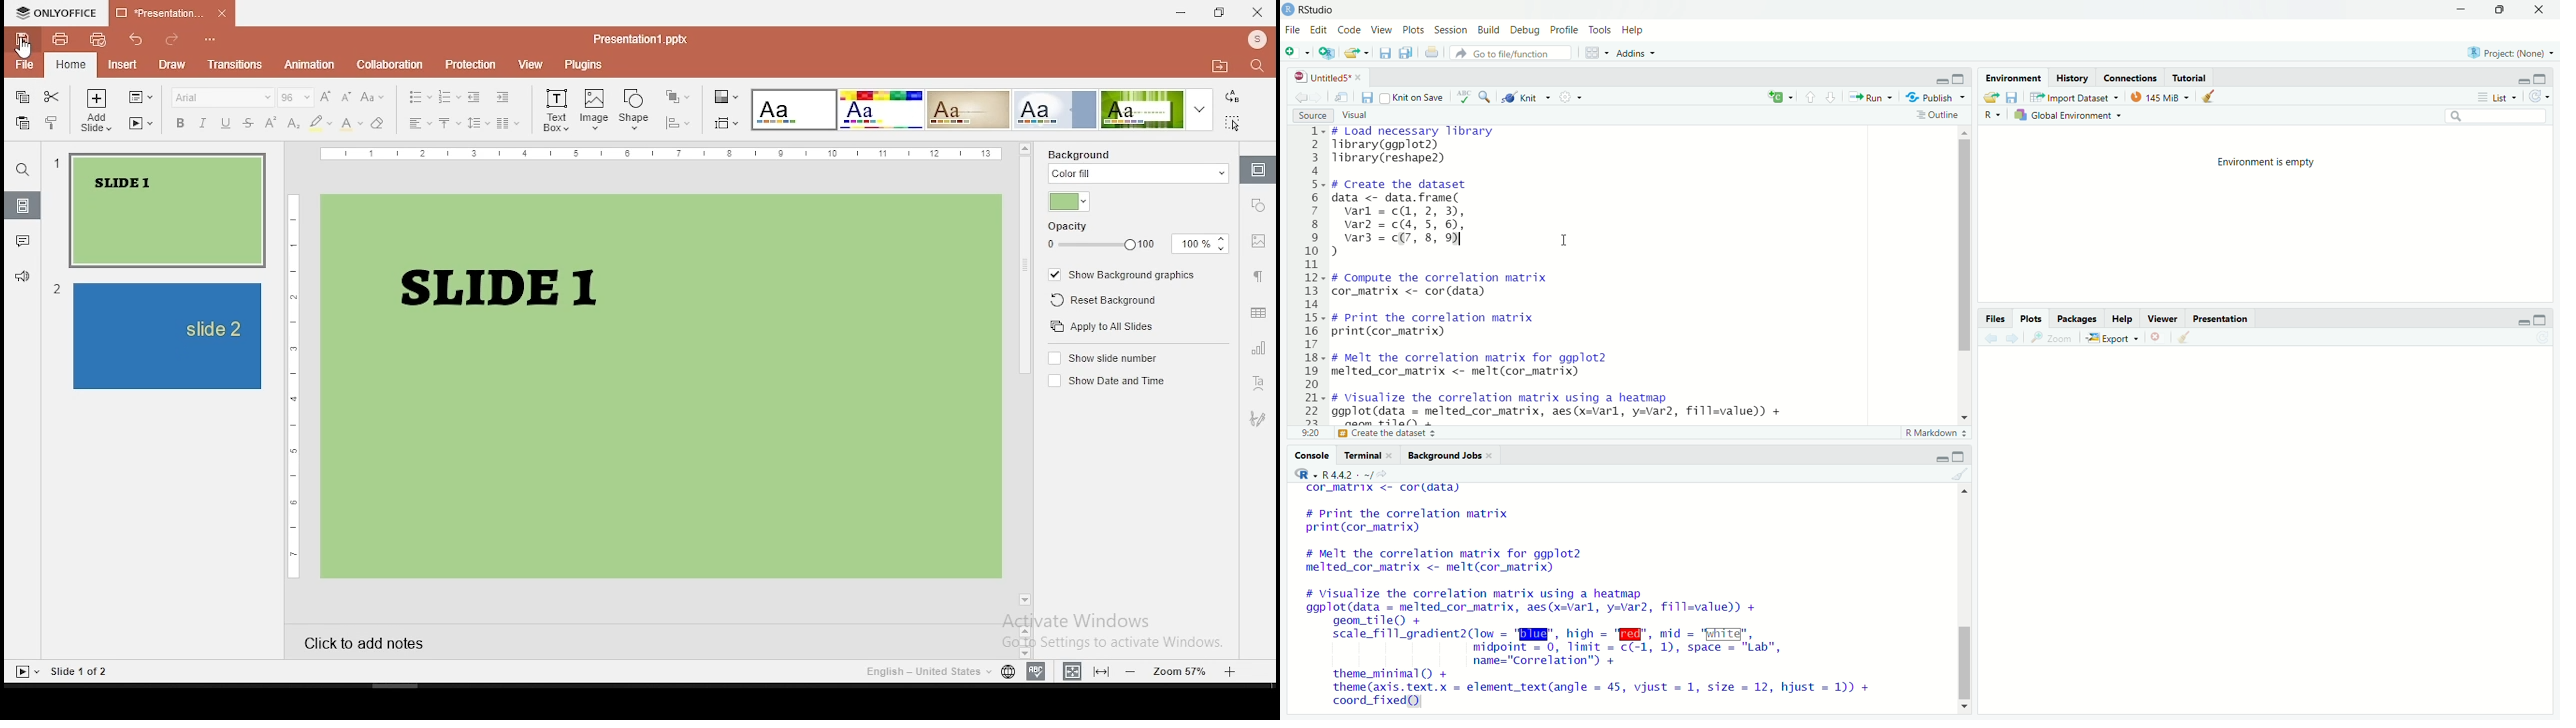 The image size is (2576, 728). I want to click on memory usage, so click(2159, 97).